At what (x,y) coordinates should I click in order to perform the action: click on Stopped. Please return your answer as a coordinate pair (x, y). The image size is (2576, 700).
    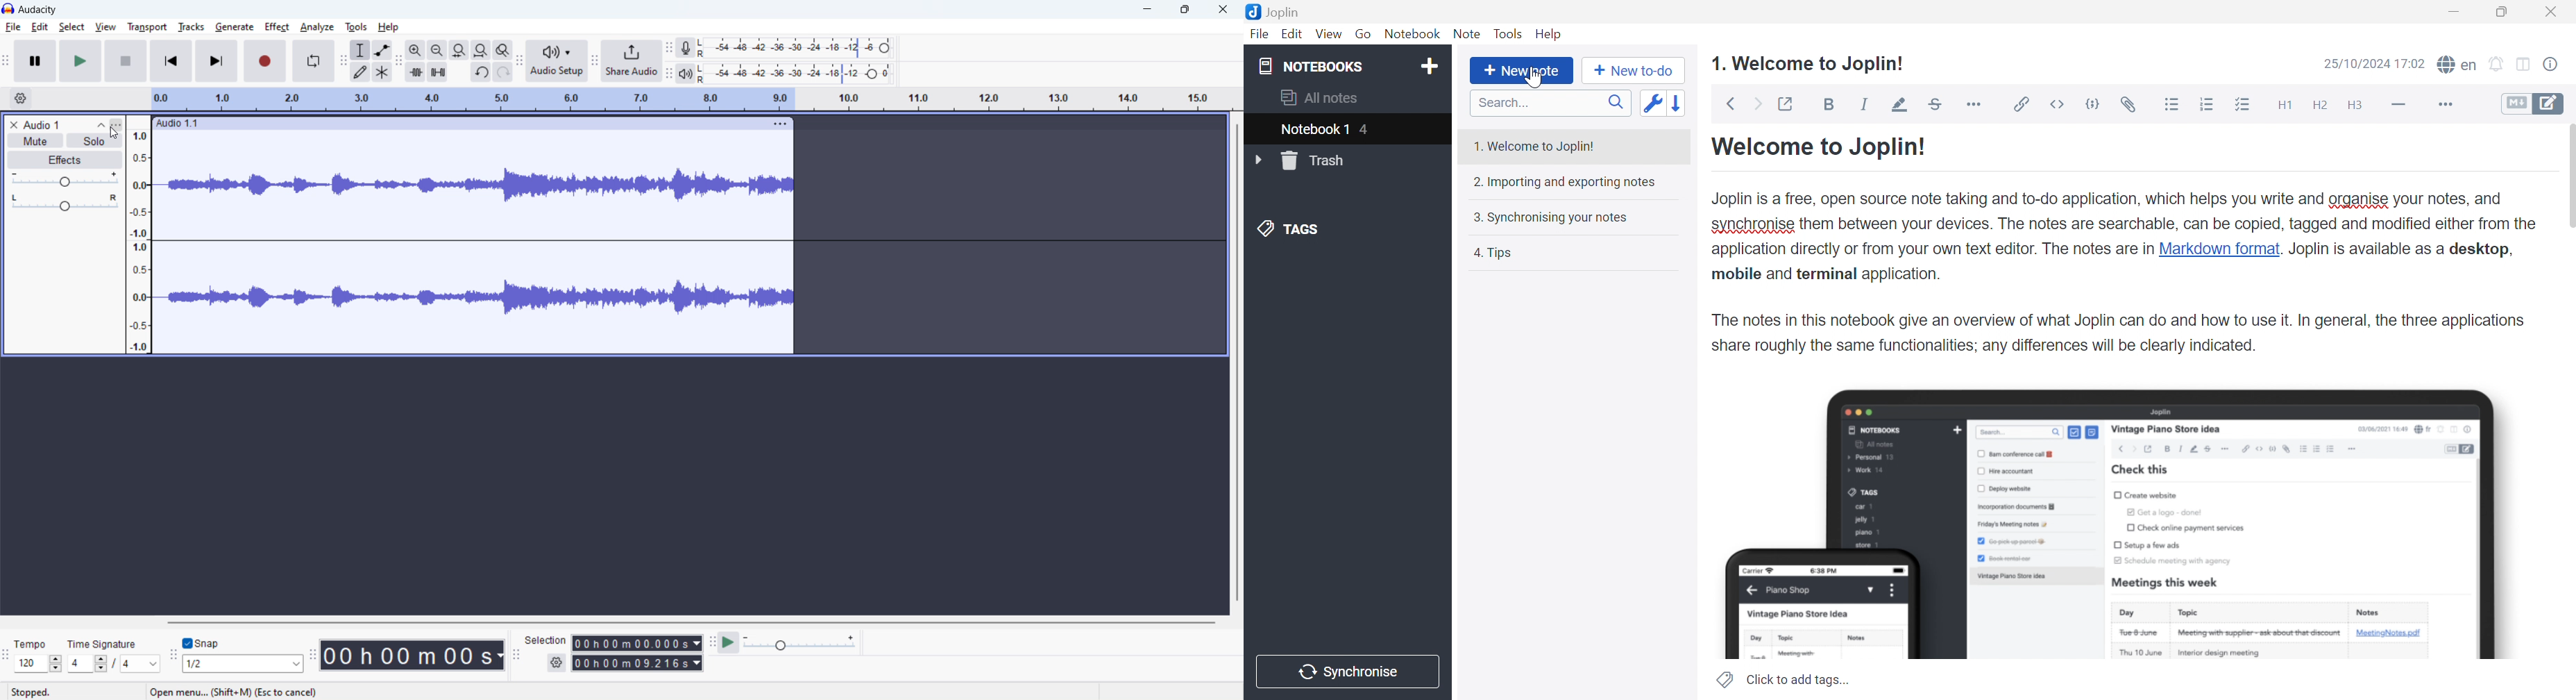
    Looking at the image, I should click on (31, 692).